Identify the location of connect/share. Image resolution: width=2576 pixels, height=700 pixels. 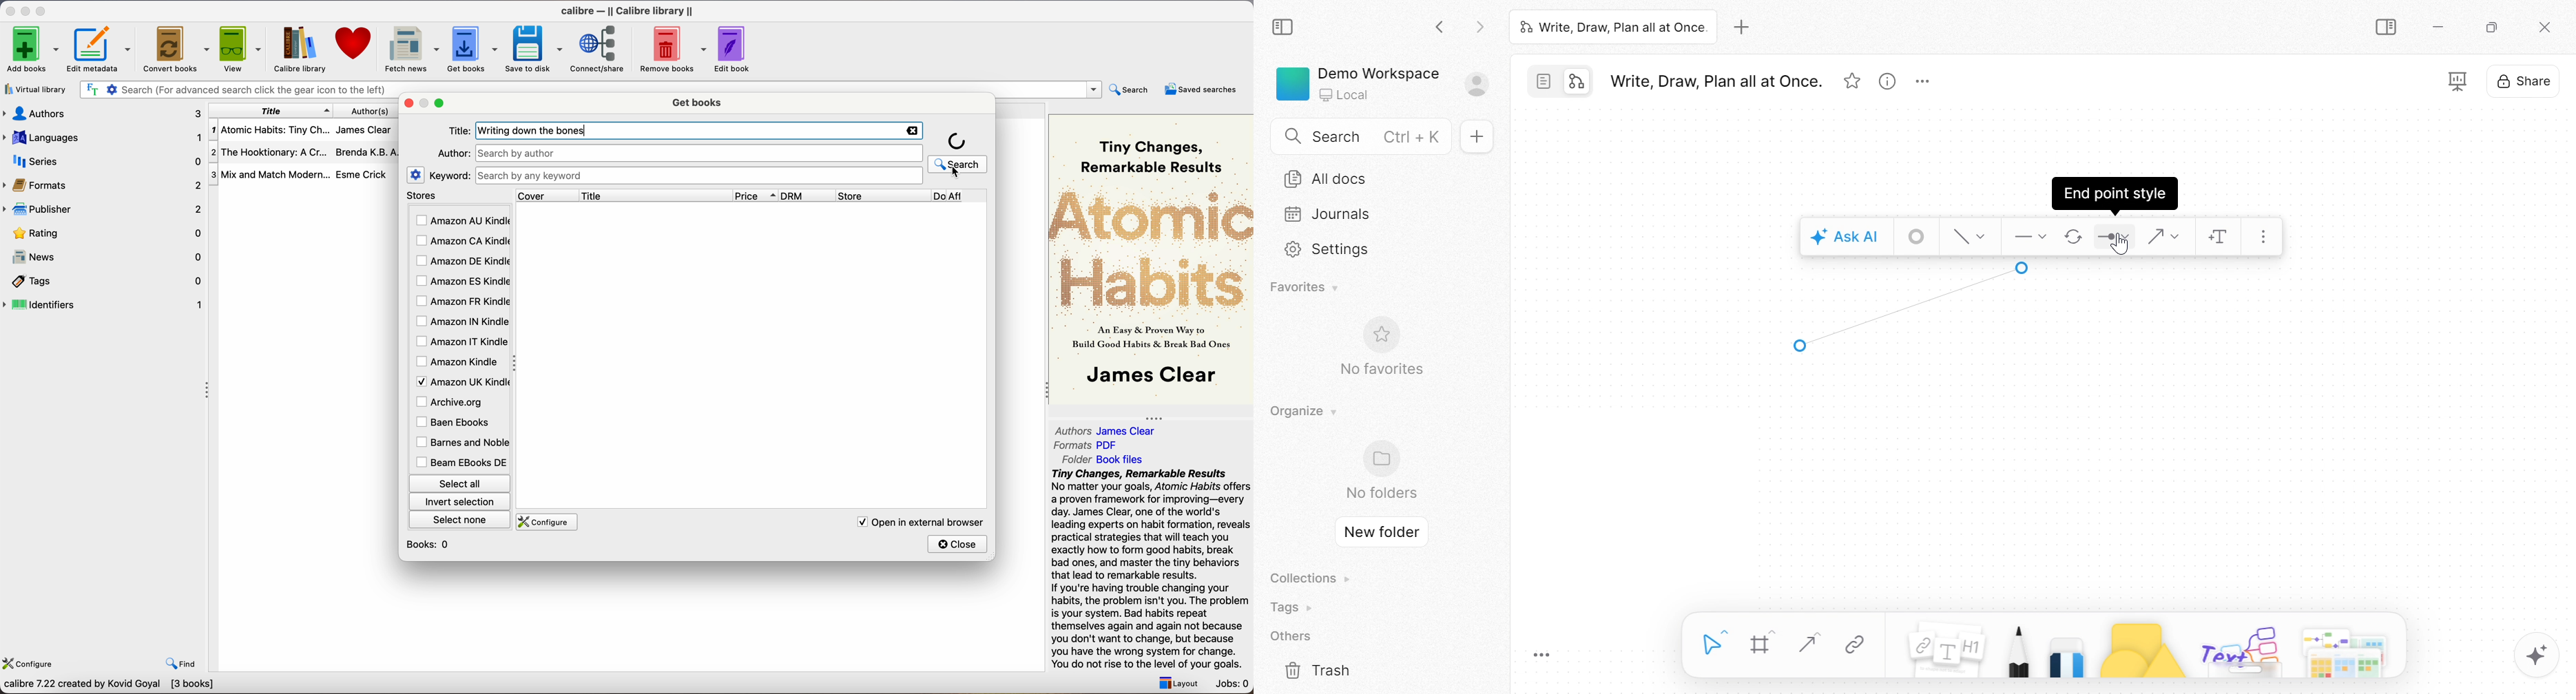
(601, 48).